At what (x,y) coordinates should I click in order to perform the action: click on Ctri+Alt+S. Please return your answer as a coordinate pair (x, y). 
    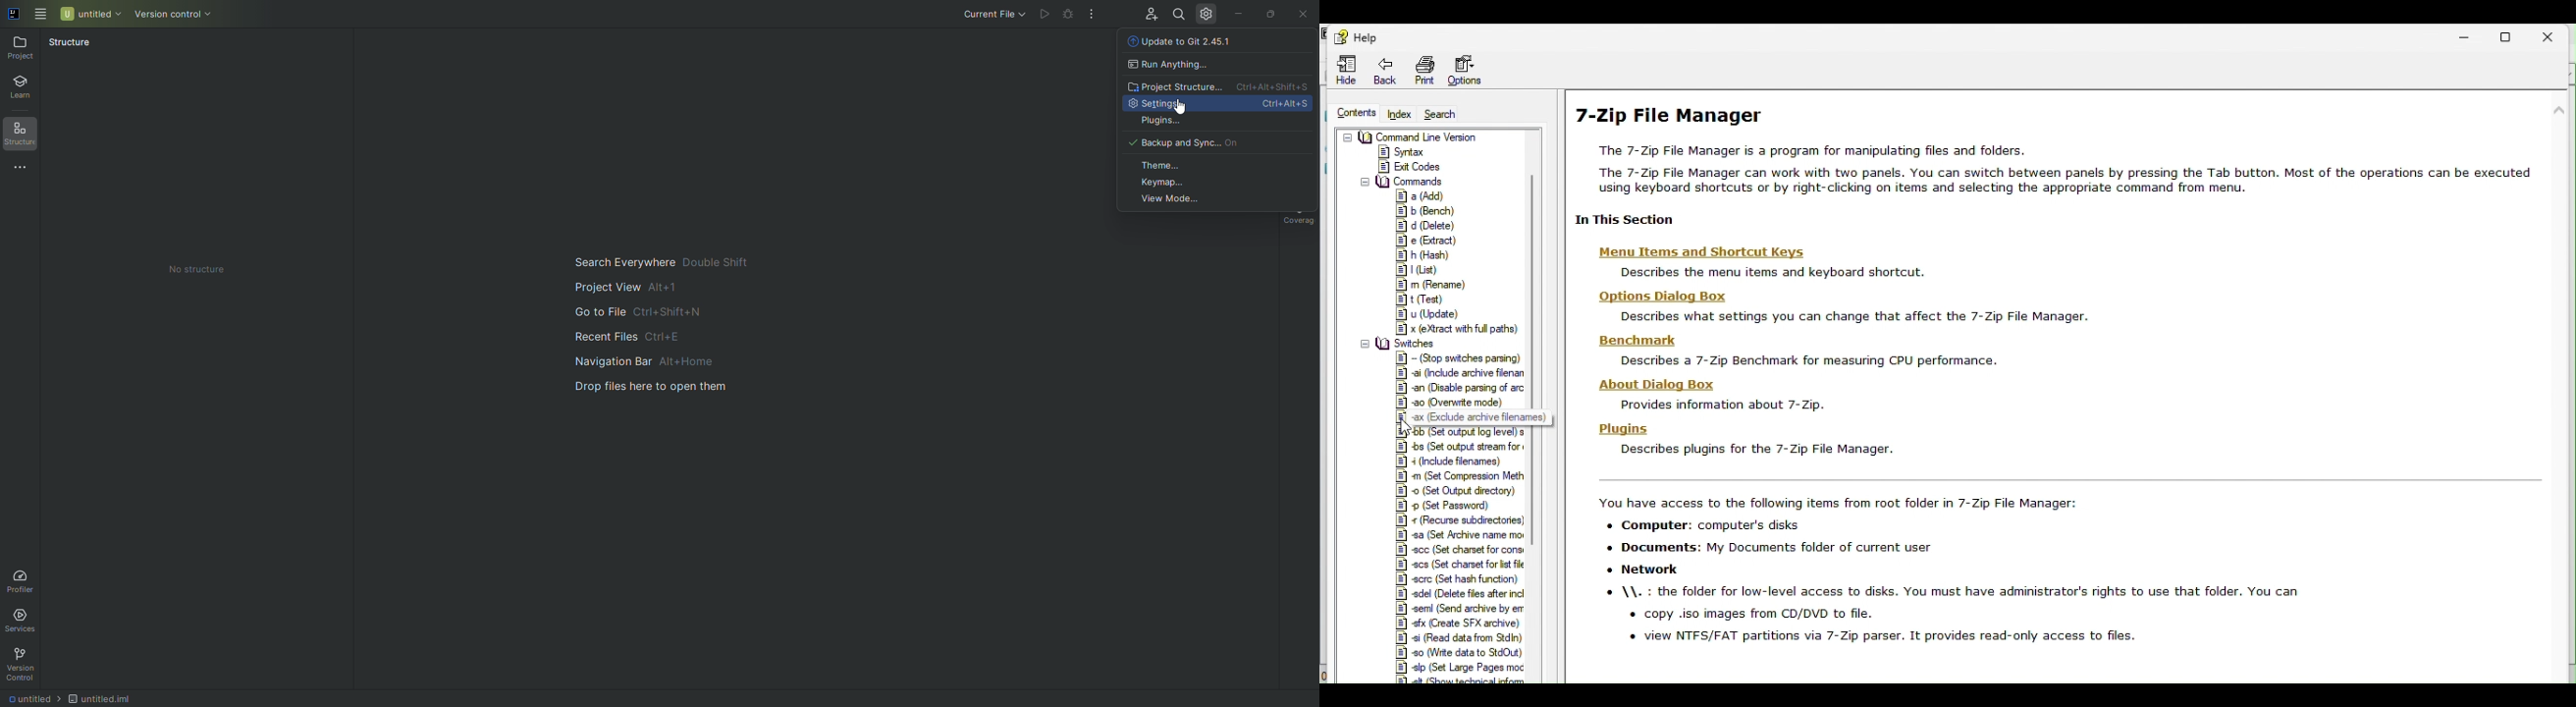
    Looking at the image, I should click on (1284, 104).